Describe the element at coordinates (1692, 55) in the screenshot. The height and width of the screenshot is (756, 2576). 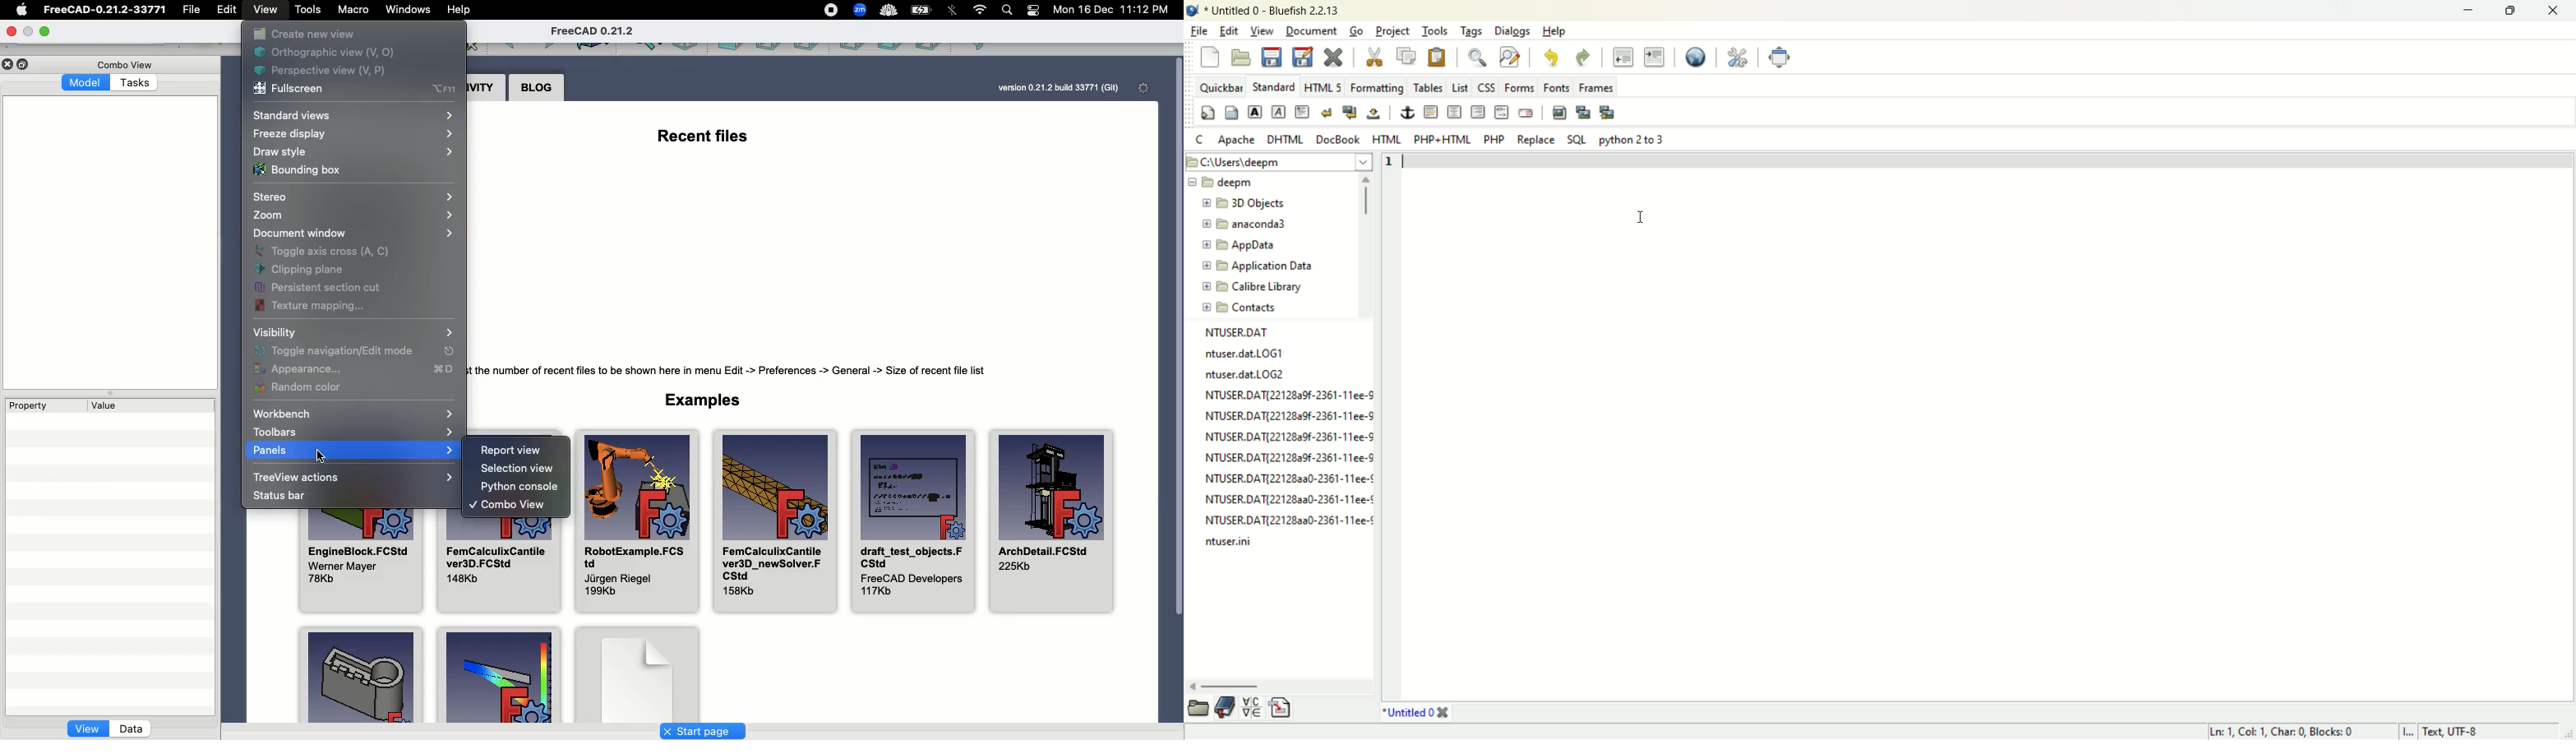
I see `preview in browser` at that location.